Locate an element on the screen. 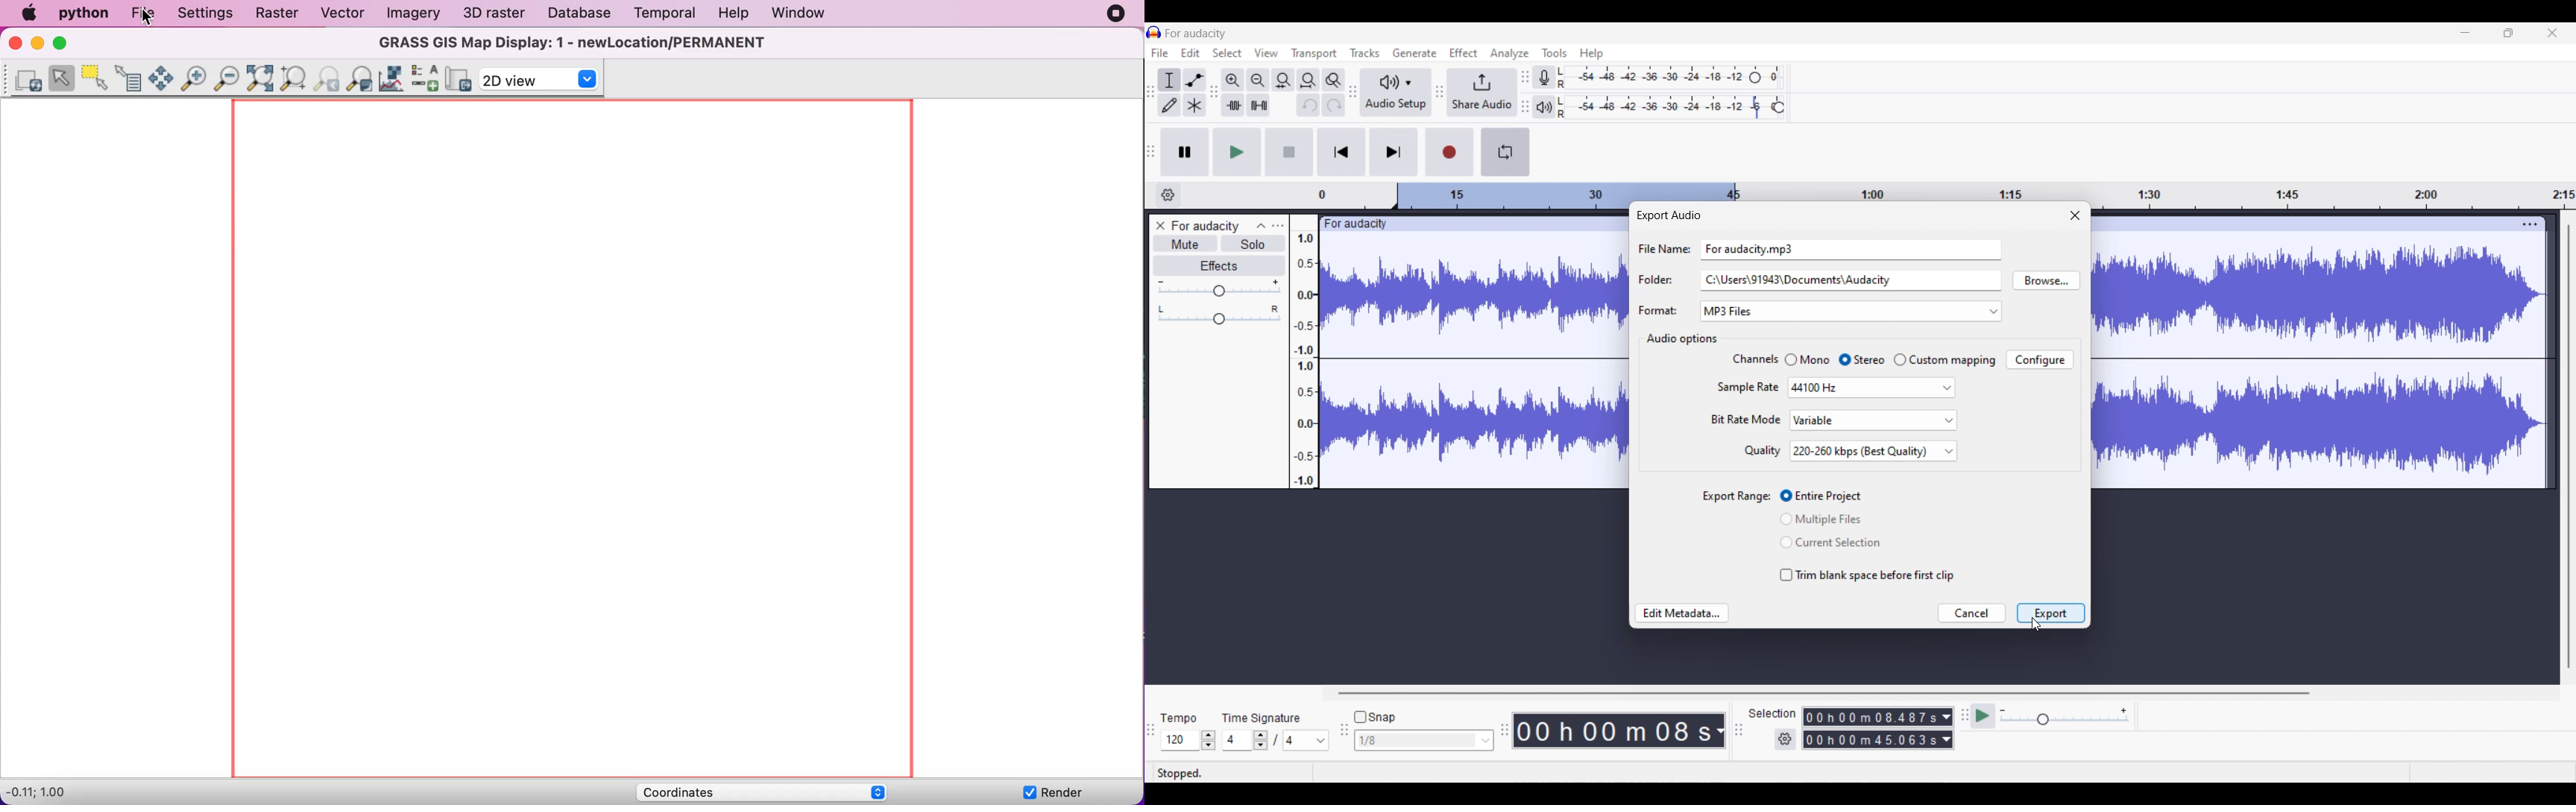 This screenshot has height=812, width=2576. Scale to measure intensty if sound is located at coordinates (1304, 360).